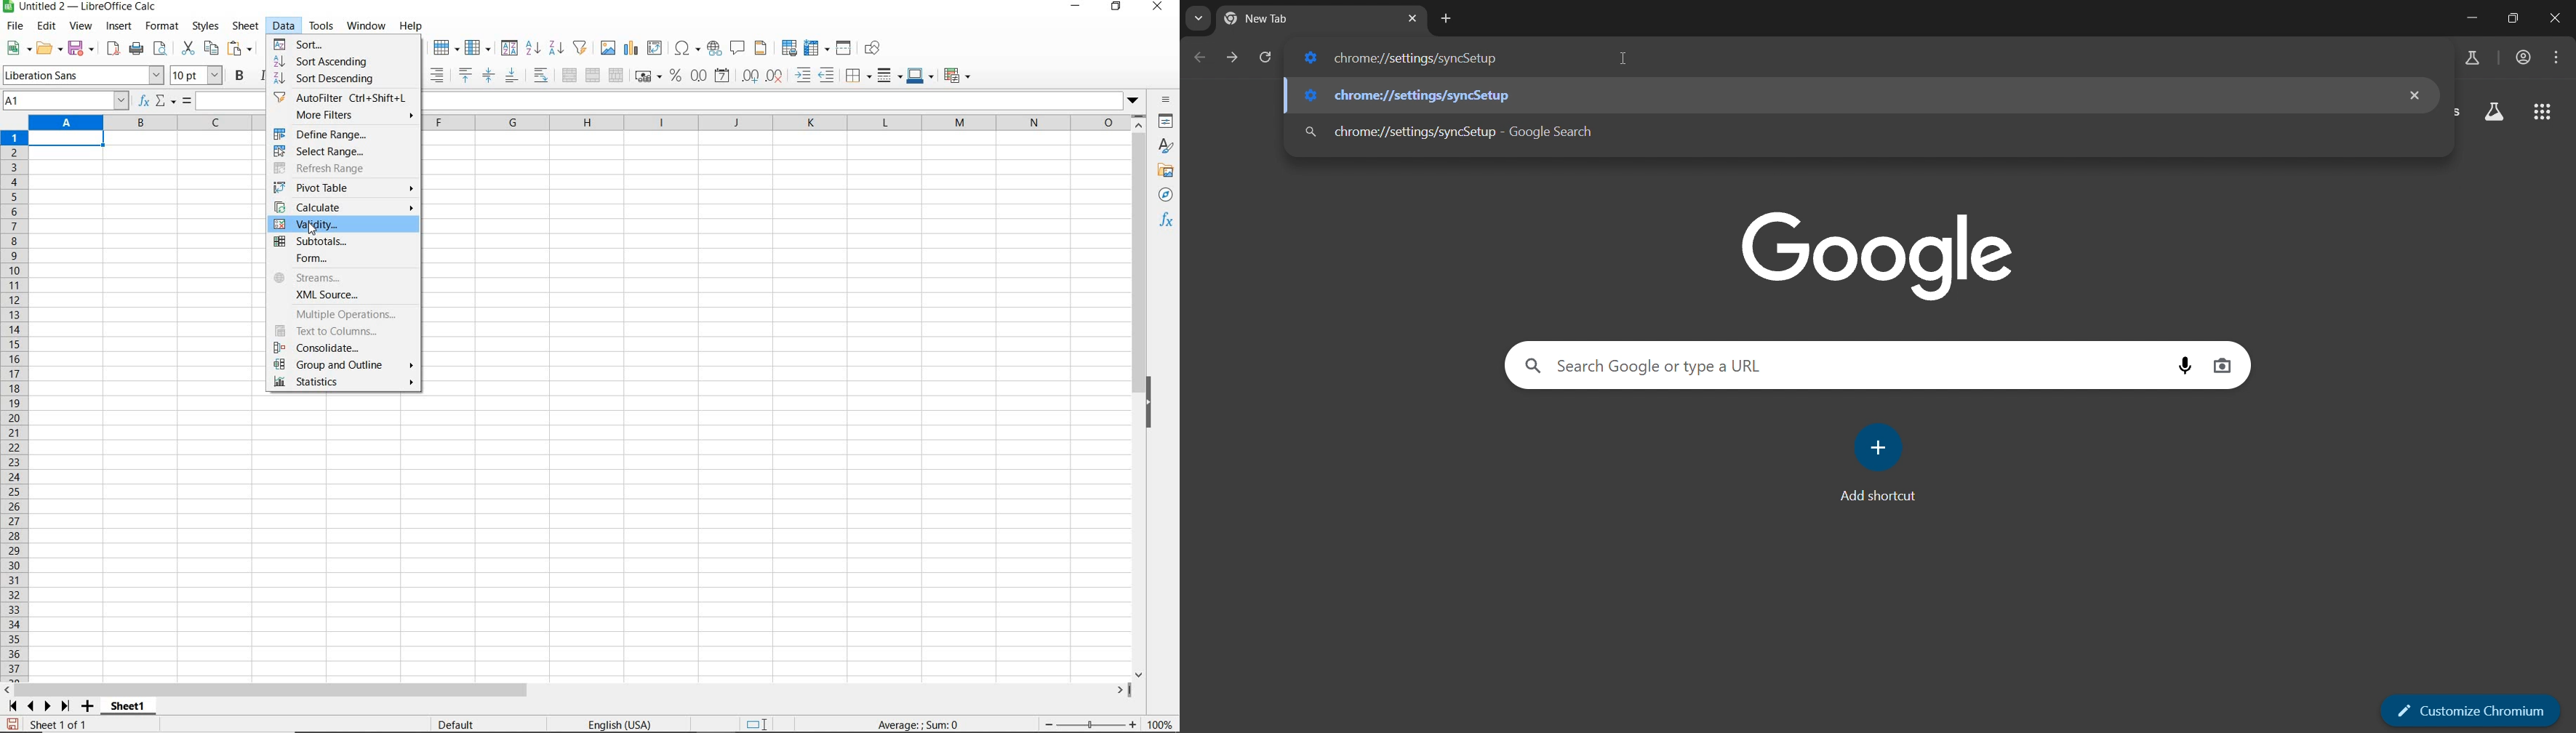  What do you see at coordinates (212, 48) in the screenshot?
I see `copy` at bounding box center [212, 48].